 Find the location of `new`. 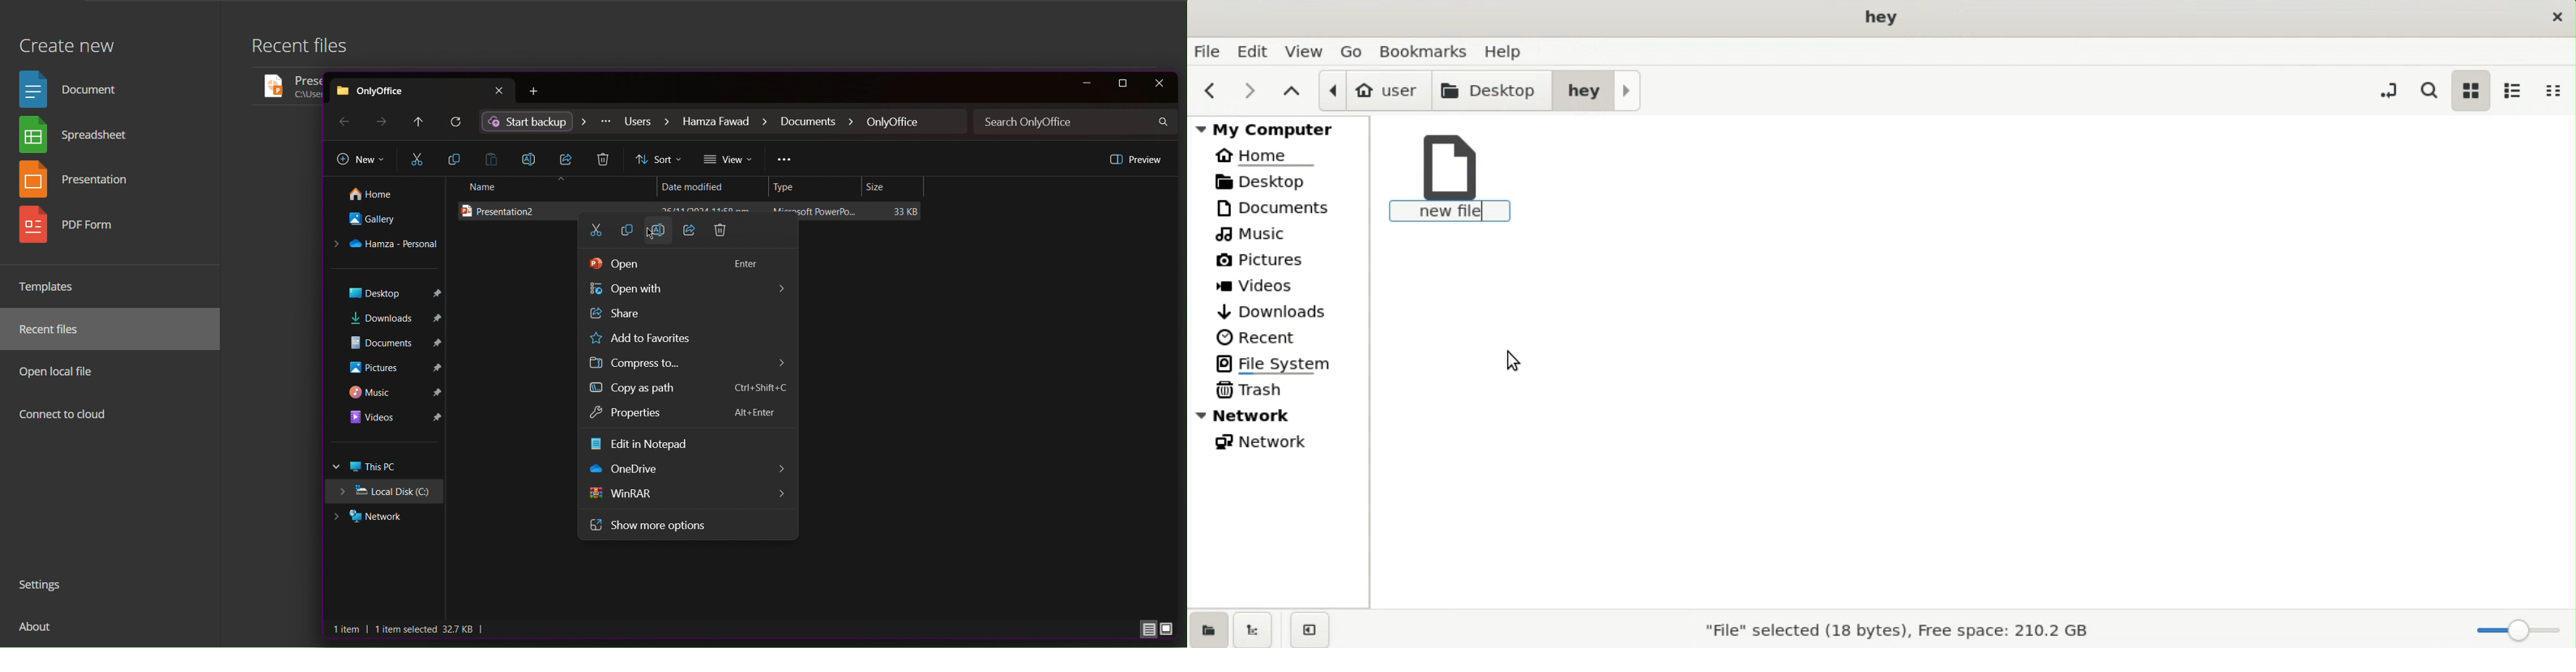

new is located at coordinates (539, 92).